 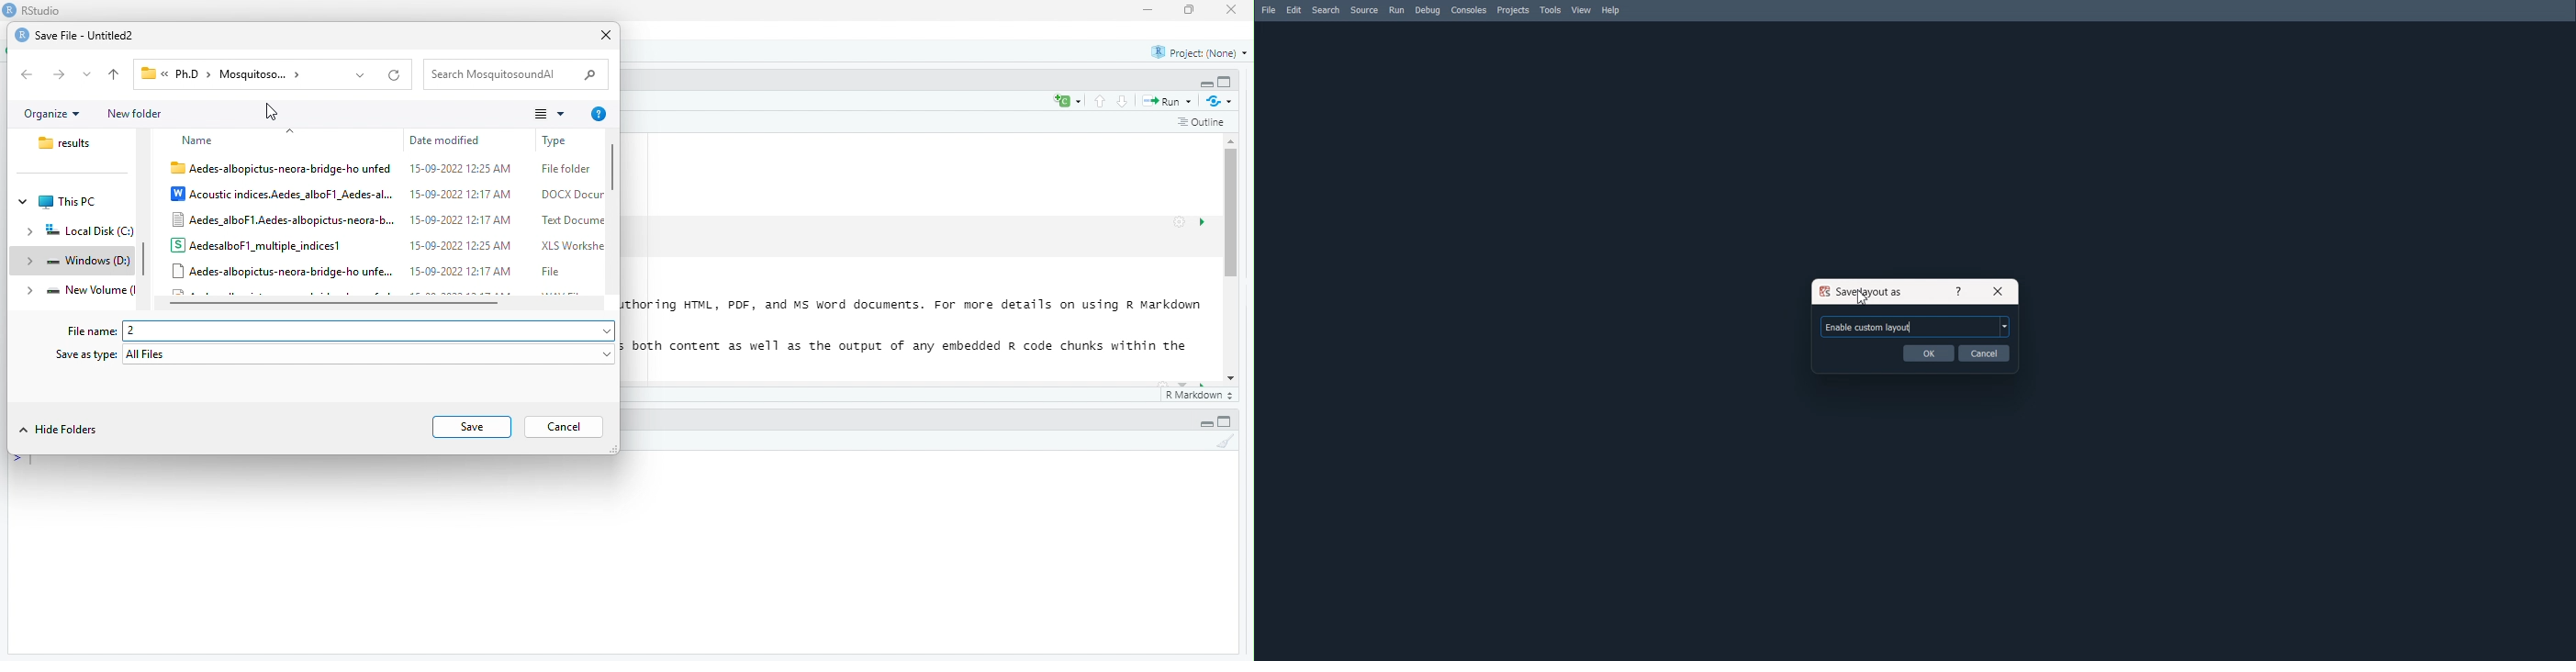 I want to click on full view, so click(x=1225, y=421).